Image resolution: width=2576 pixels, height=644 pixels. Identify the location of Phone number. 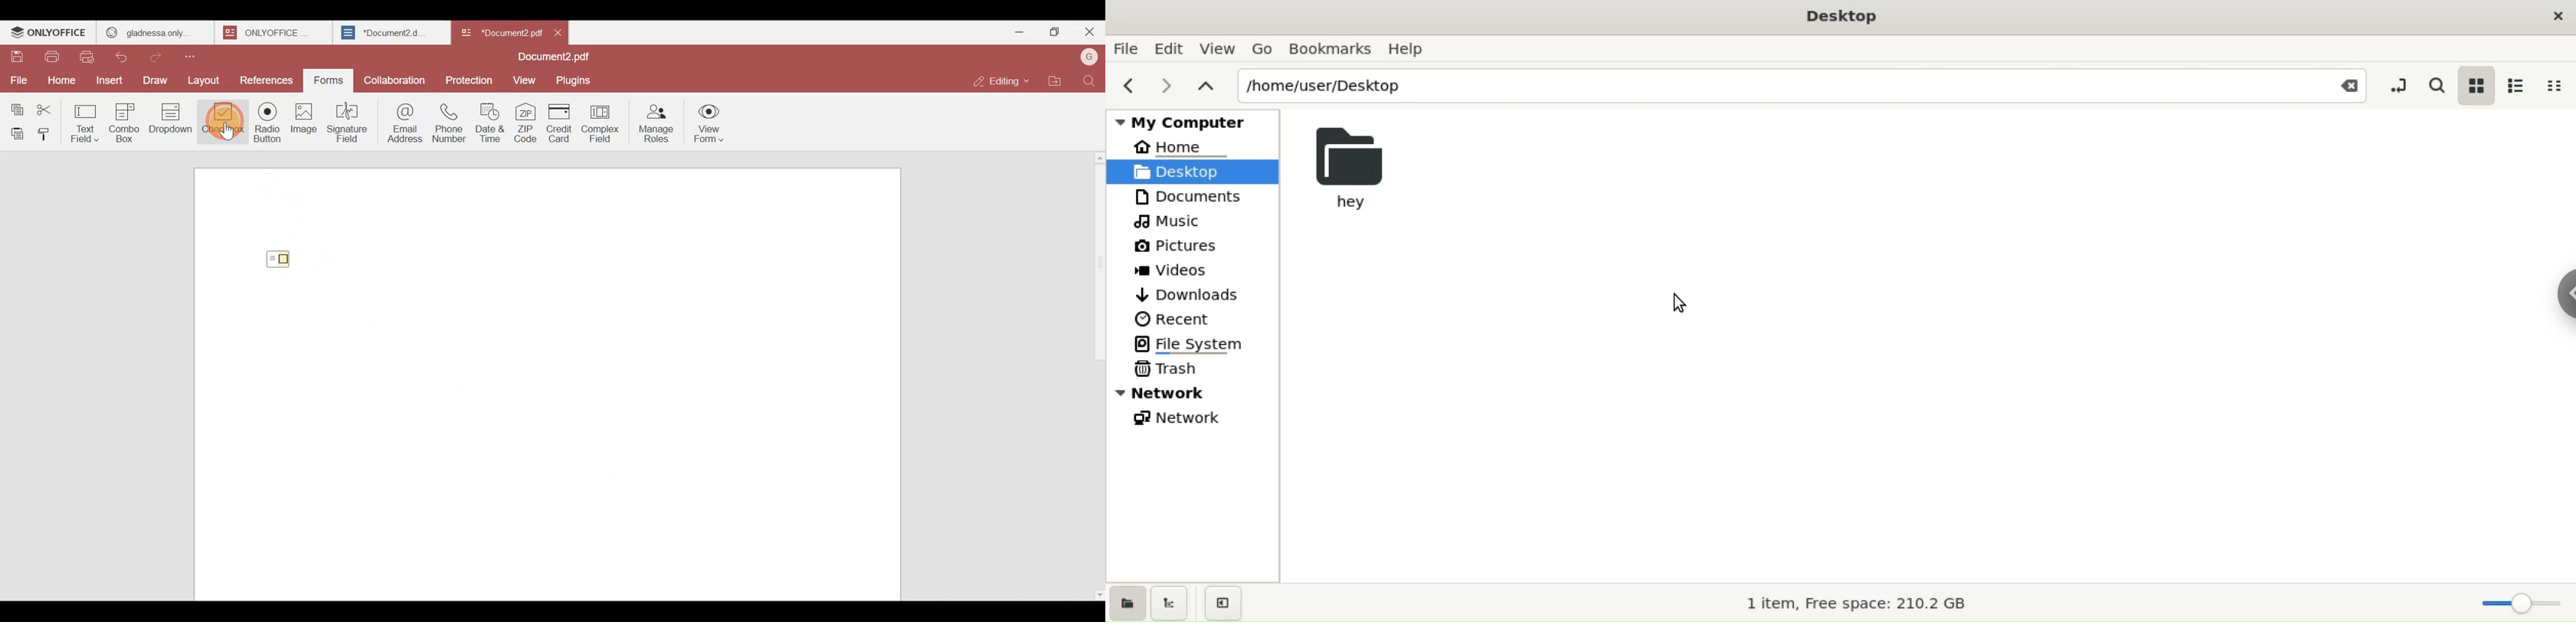
(450, 123).